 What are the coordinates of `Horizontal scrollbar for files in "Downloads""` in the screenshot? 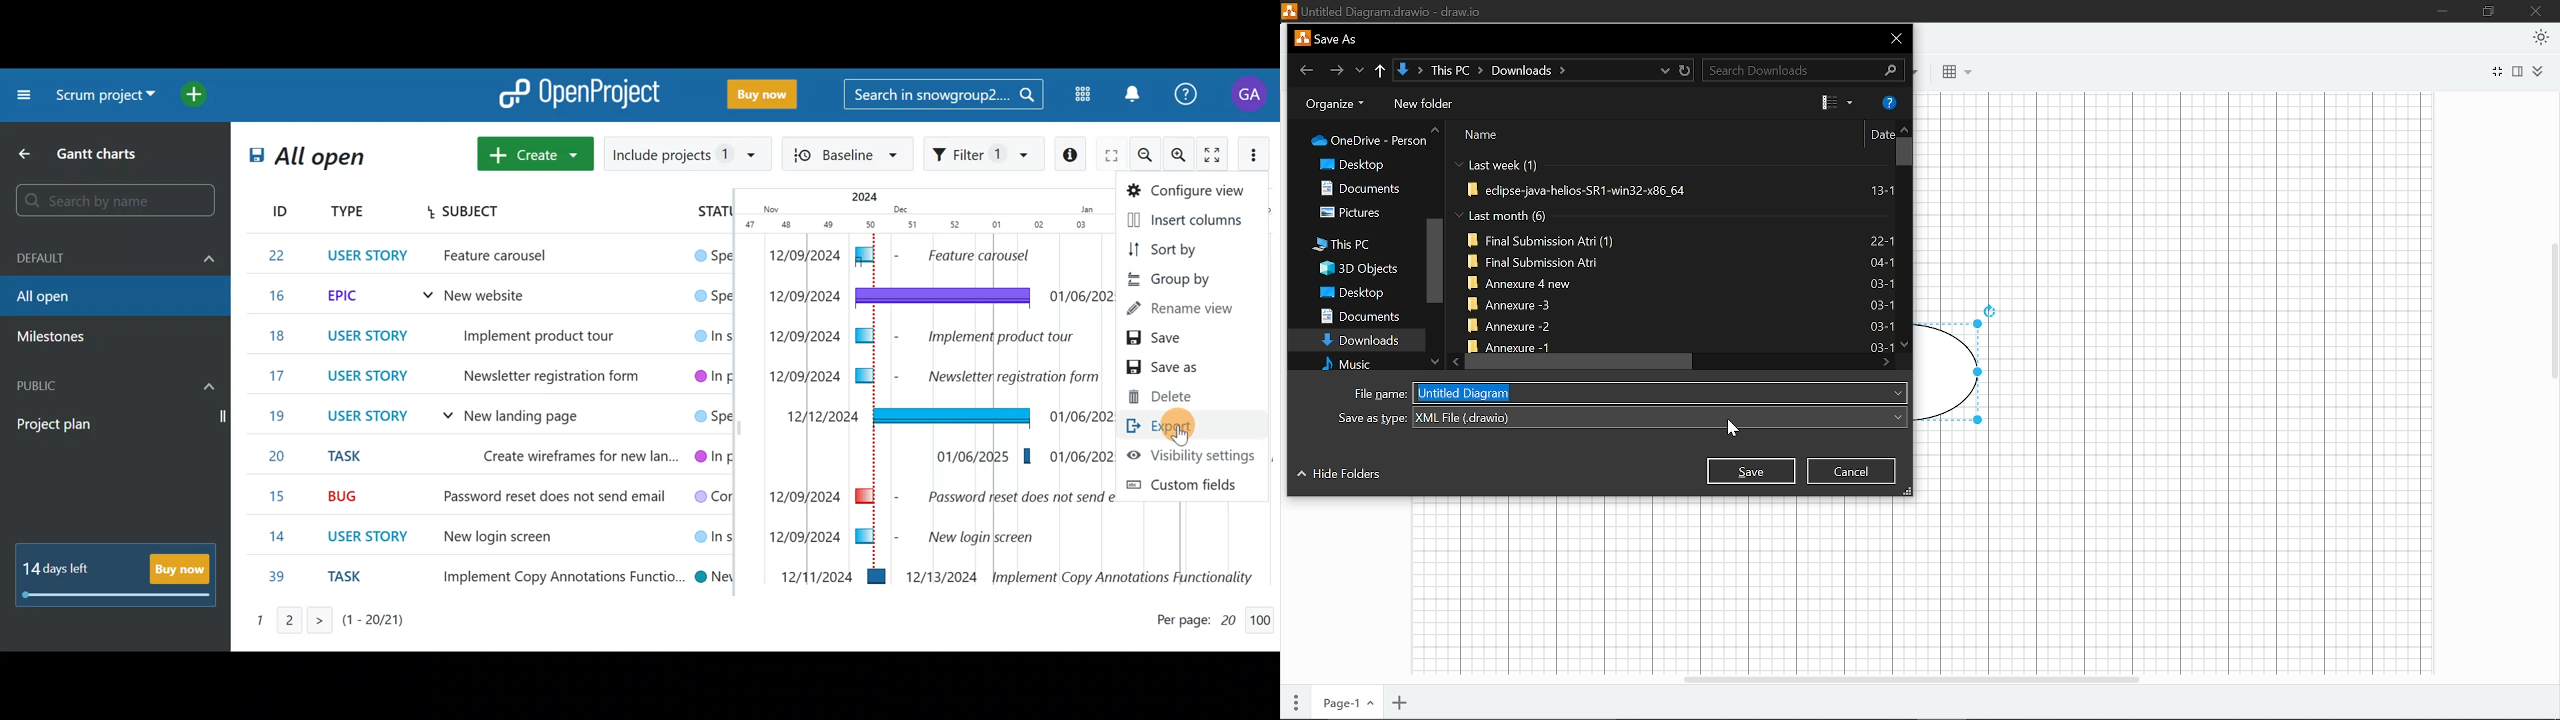 It's located at (1583, 361).